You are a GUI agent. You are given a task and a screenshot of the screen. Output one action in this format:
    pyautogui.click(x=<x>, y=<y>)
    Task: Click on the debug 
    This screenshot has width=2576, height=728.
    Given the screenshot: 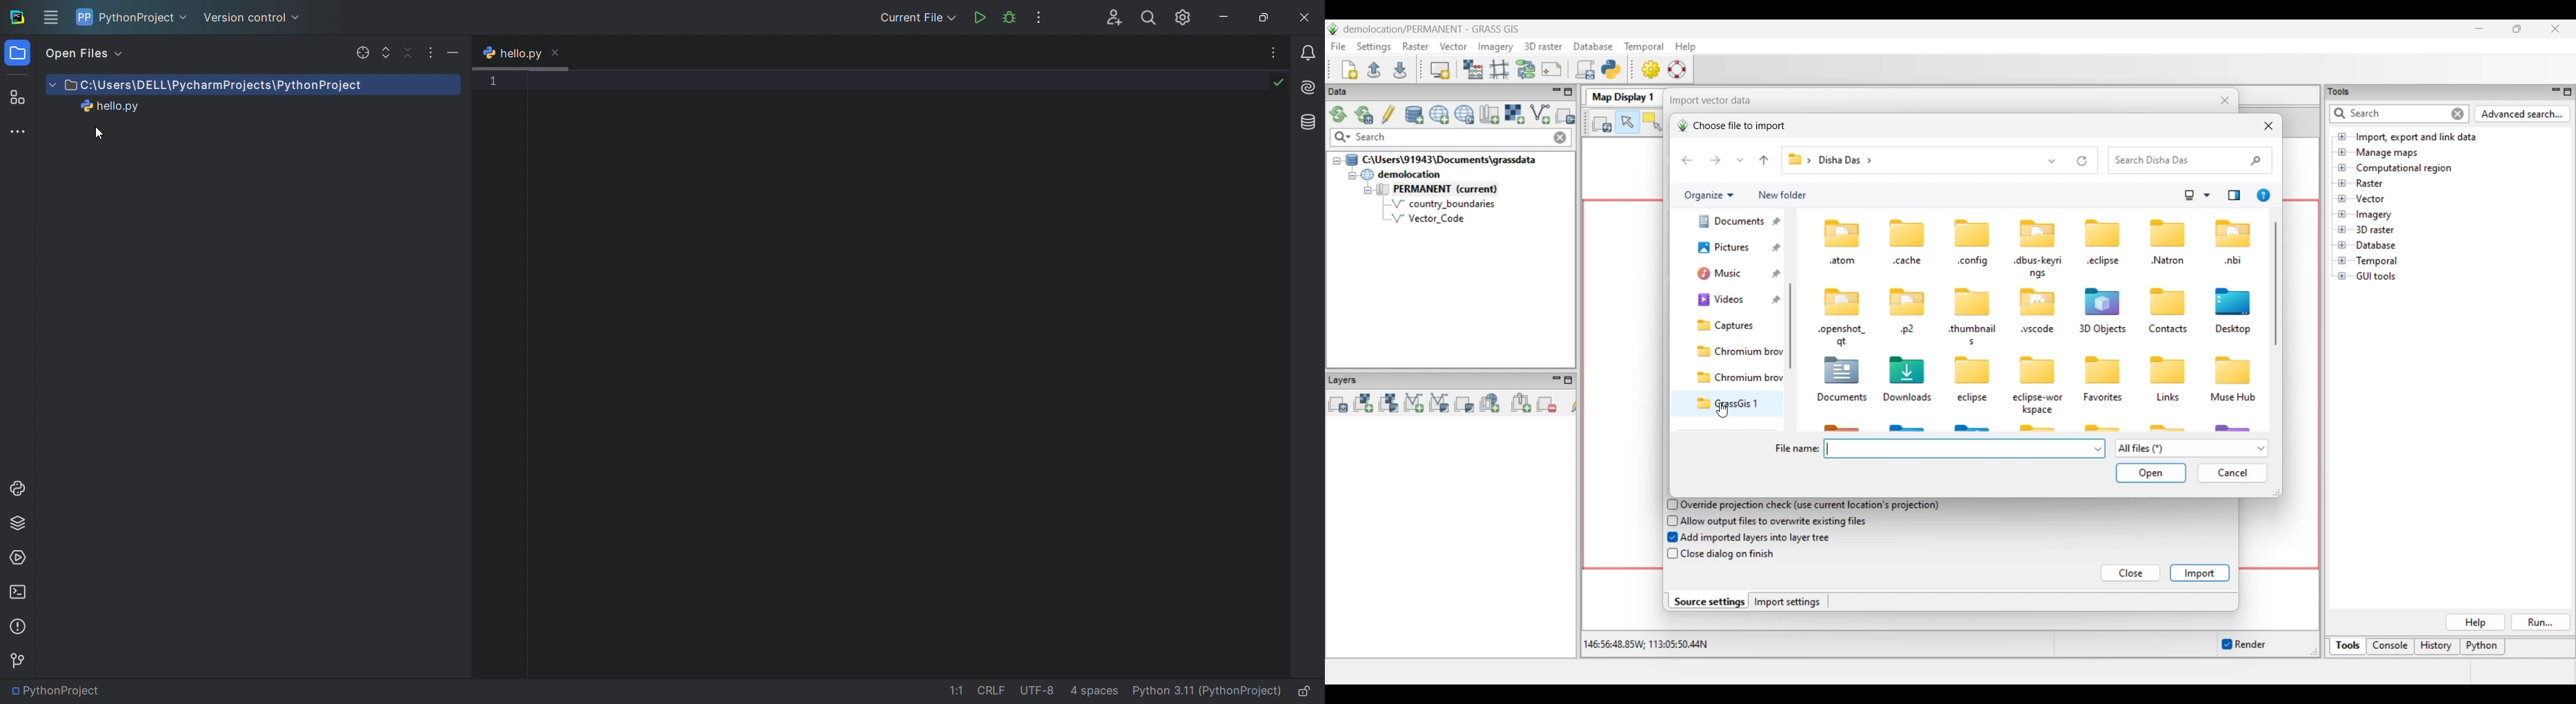 What is the action you would take?
    pyautogui.click(x=1009, y=18)
    